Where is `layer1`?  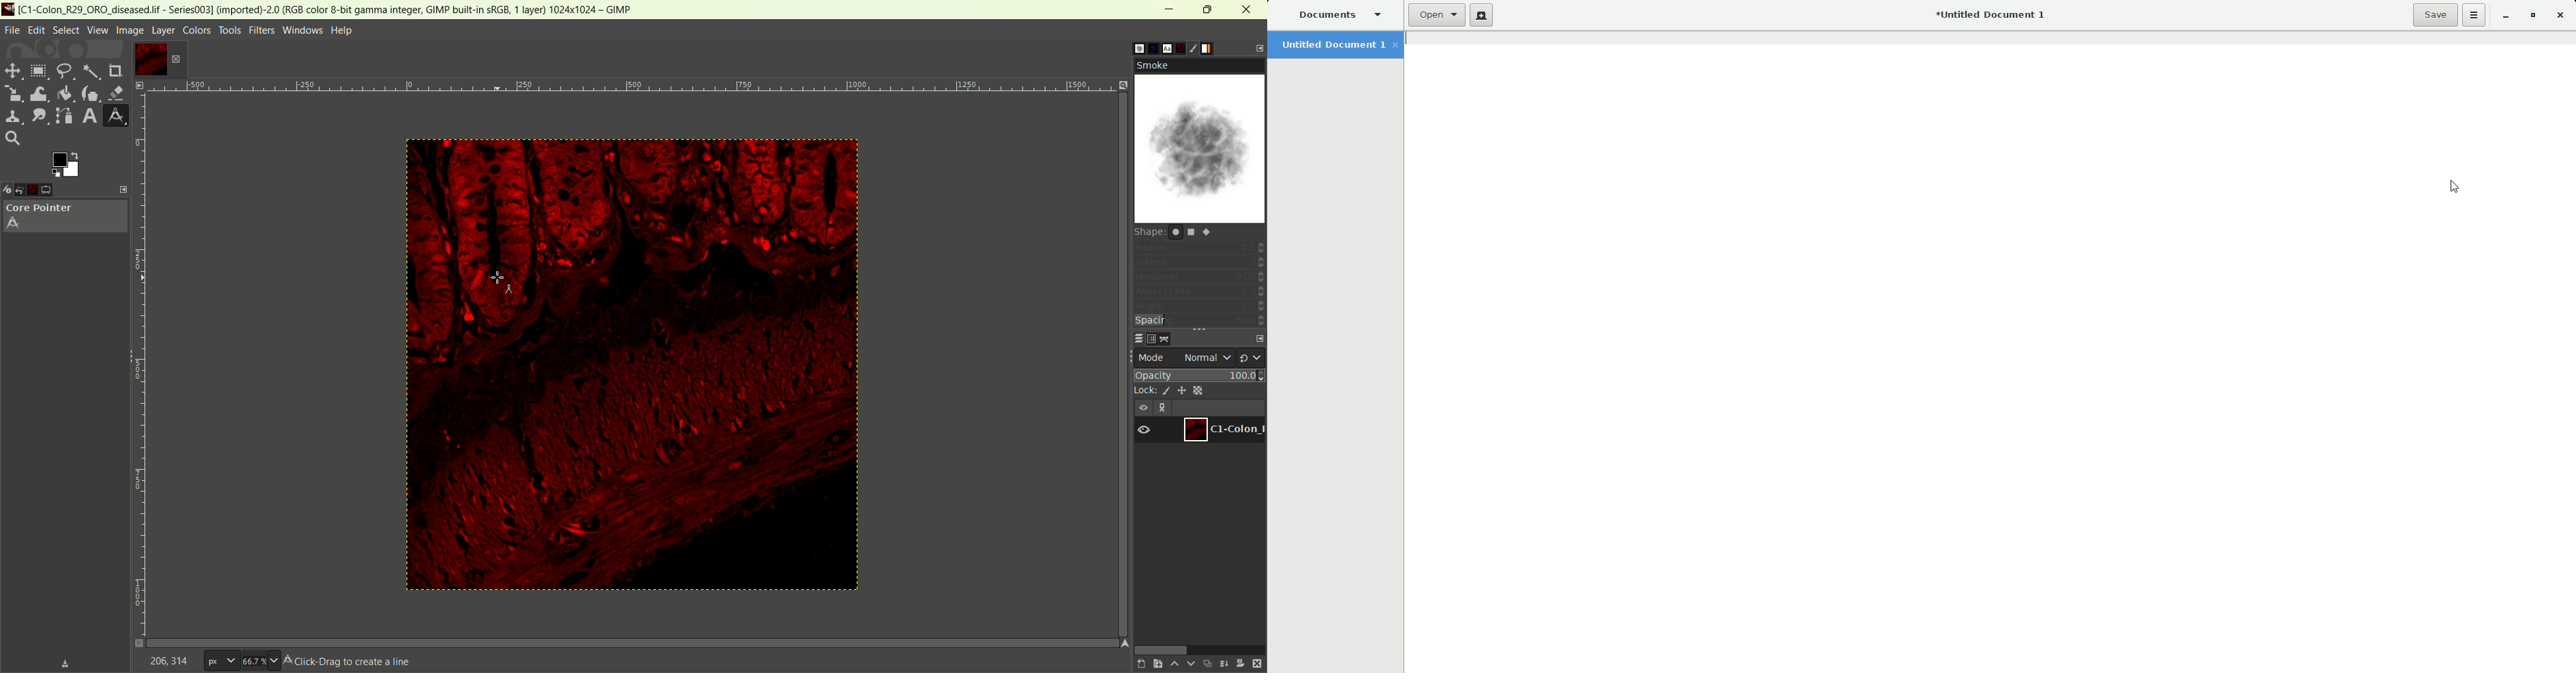
layer1 is located at coordinates (1222, 430).